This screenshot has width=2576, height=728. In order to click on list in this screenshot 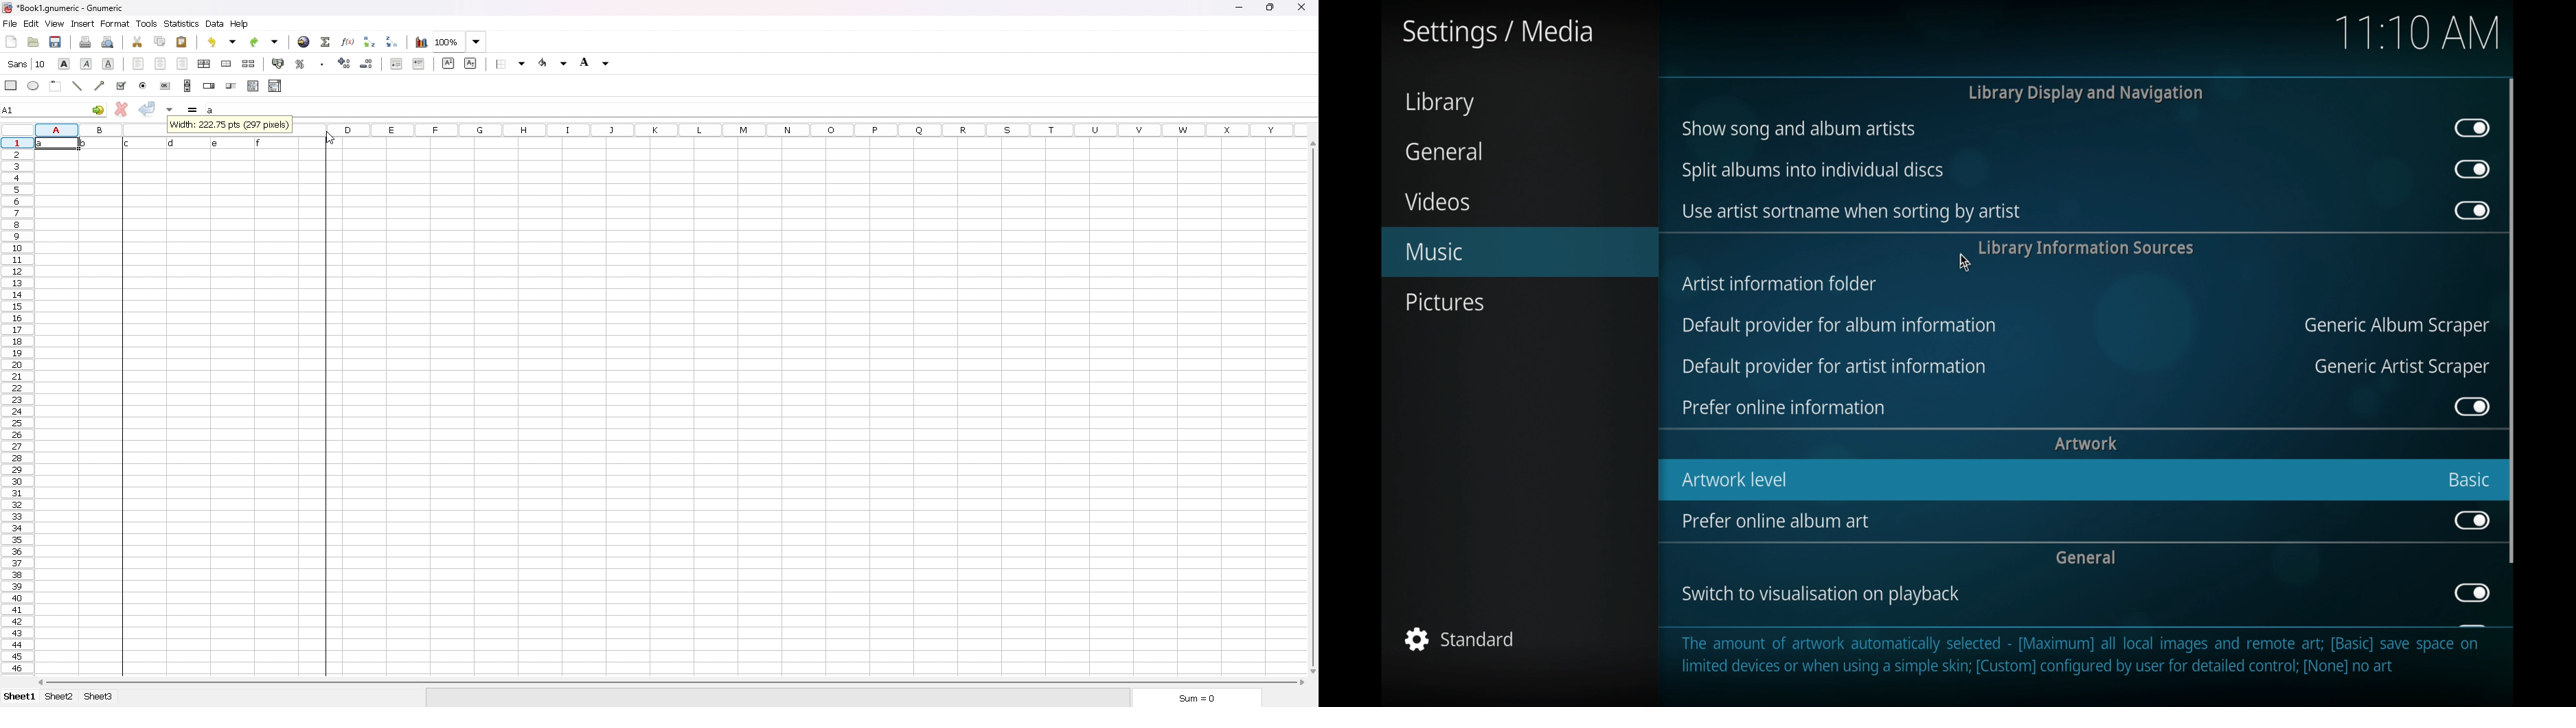, I will do `click(253, 86)`.